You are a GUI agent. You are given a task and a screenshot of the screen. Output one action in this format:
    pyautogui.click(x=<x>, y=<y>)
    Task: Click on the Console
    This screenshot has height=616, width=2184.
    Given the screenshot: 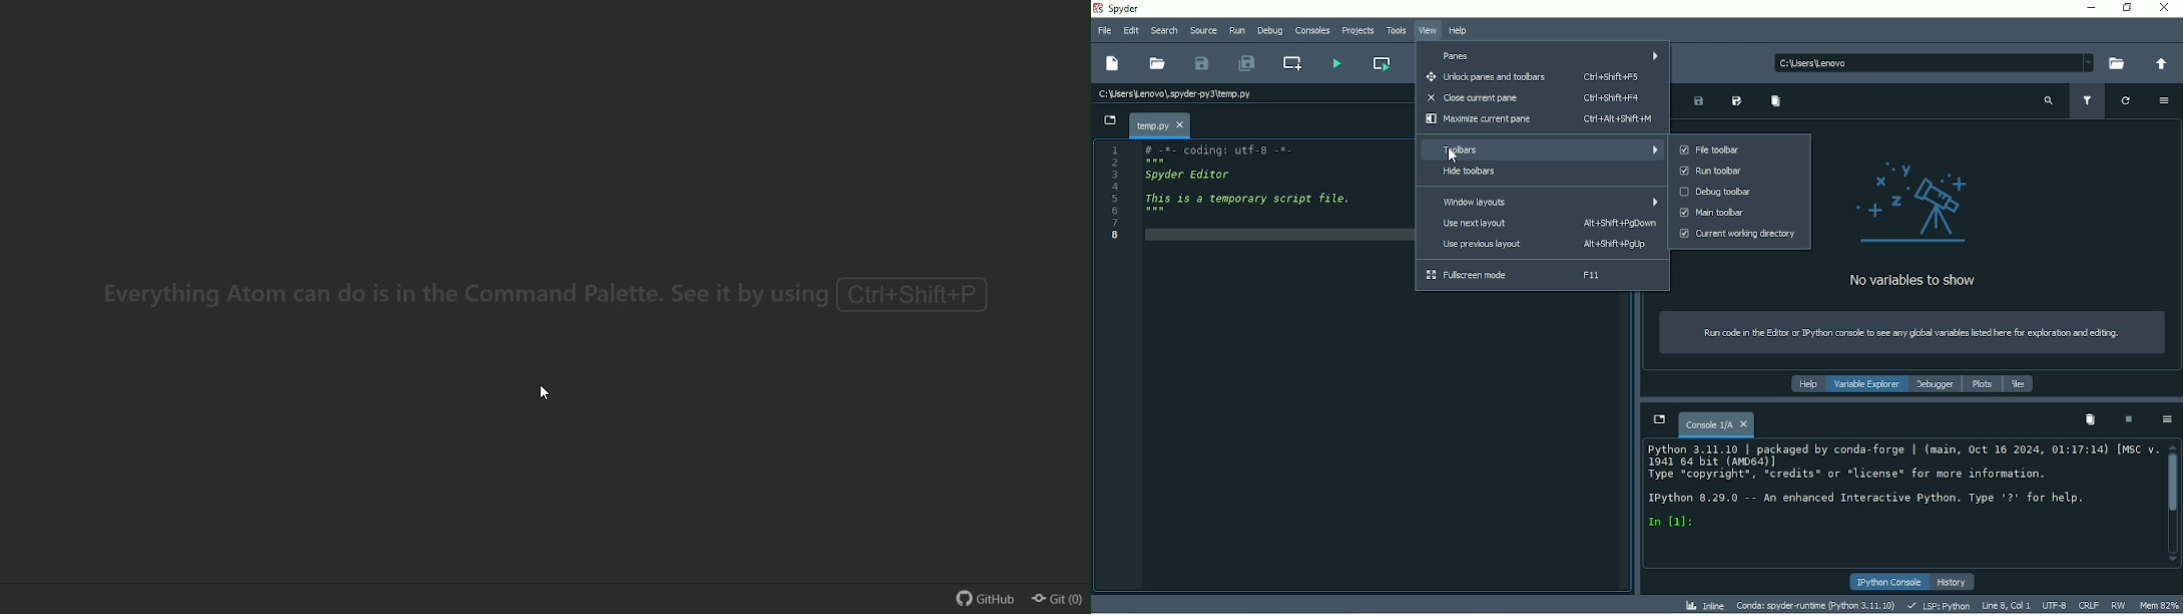 What is the action you would take?
    pyautogui.click(x=1716, y=422)
    